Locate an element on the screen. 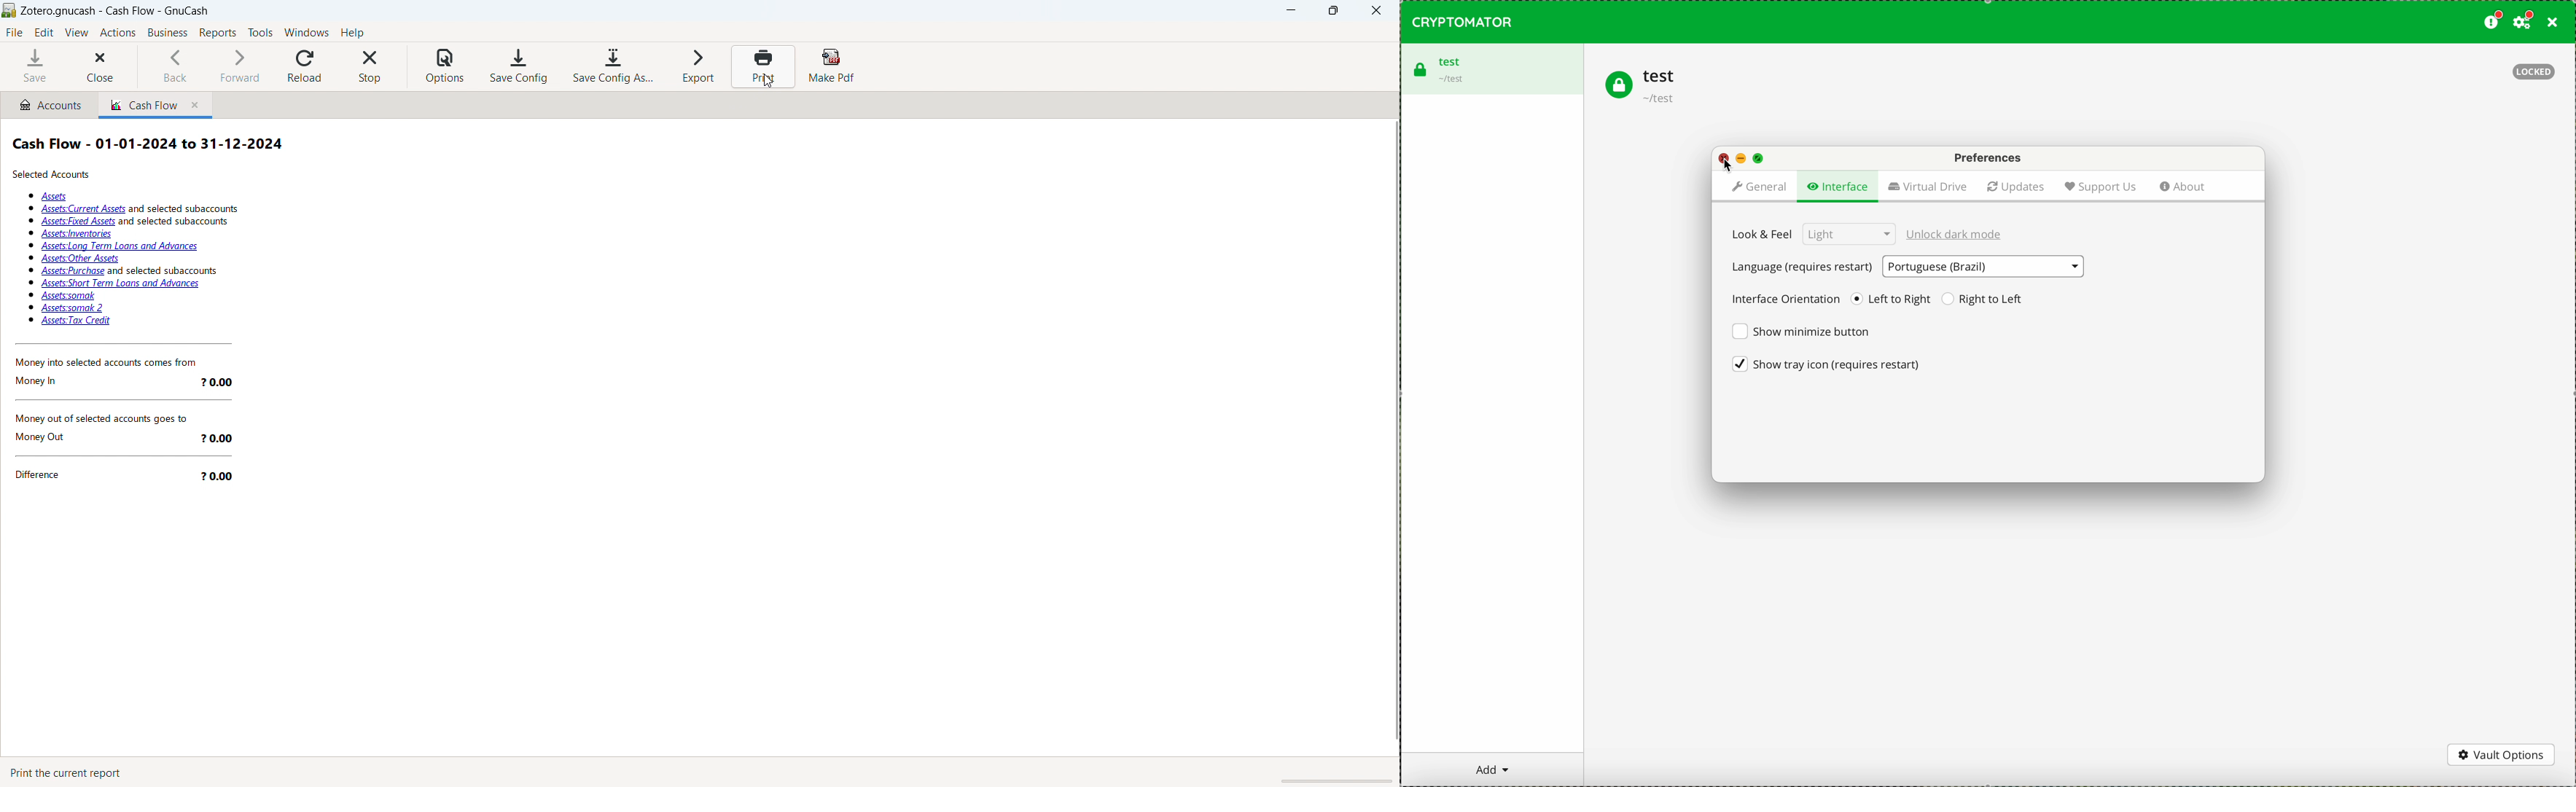 Image resolution: width=2576 pixels, height=812 pixels. about is located at coordinates (2185, 187).